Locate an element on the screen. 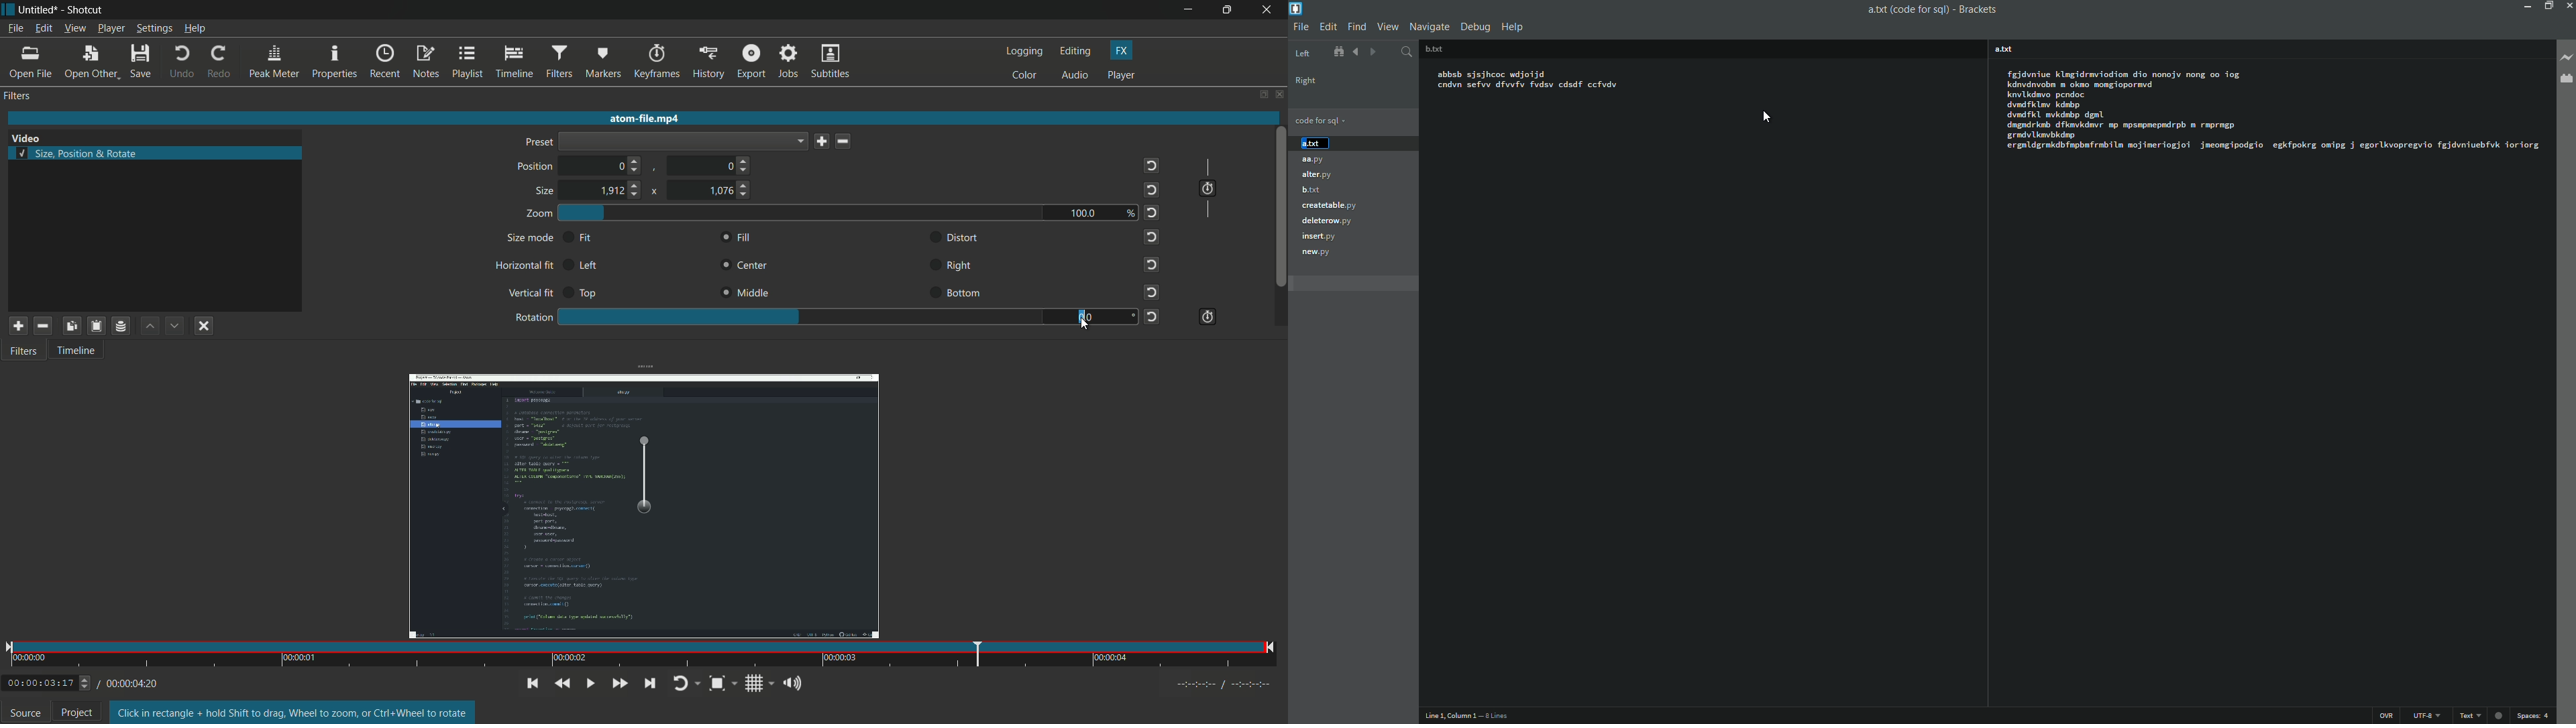  position is located at coordinates (536, 167).